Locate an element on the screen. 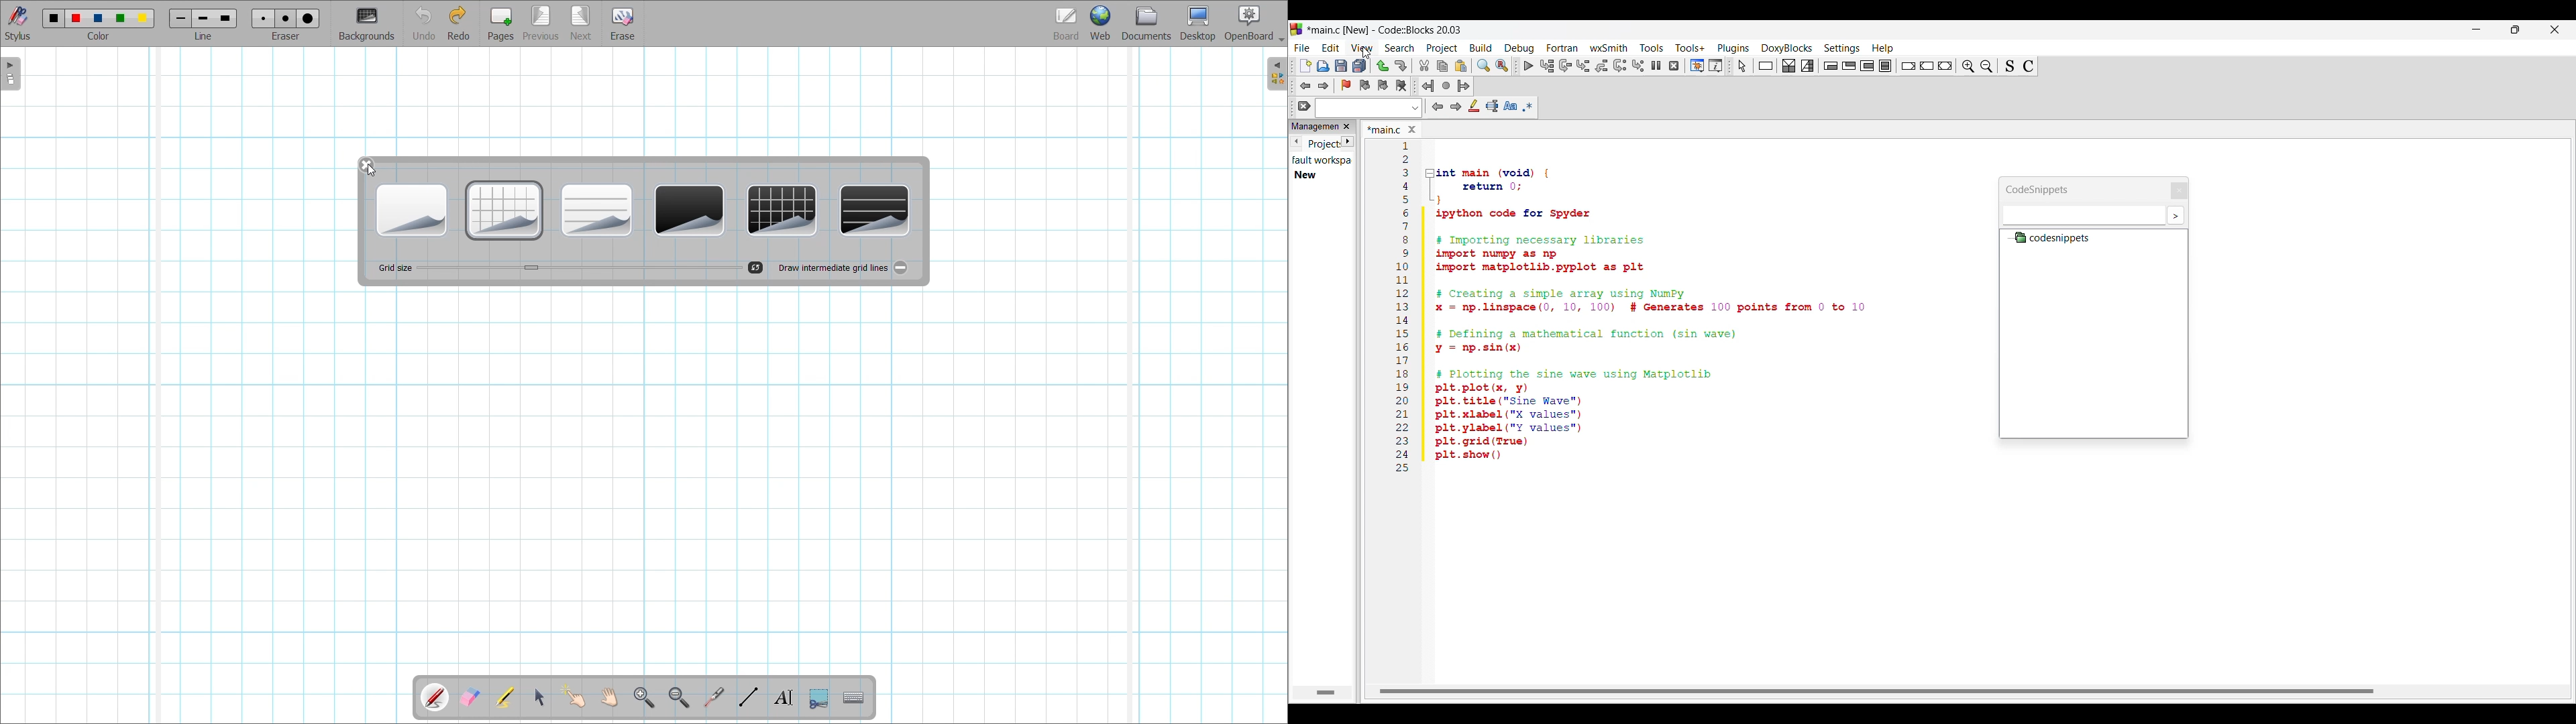  Close tab is located at coordinates (1412, 129).